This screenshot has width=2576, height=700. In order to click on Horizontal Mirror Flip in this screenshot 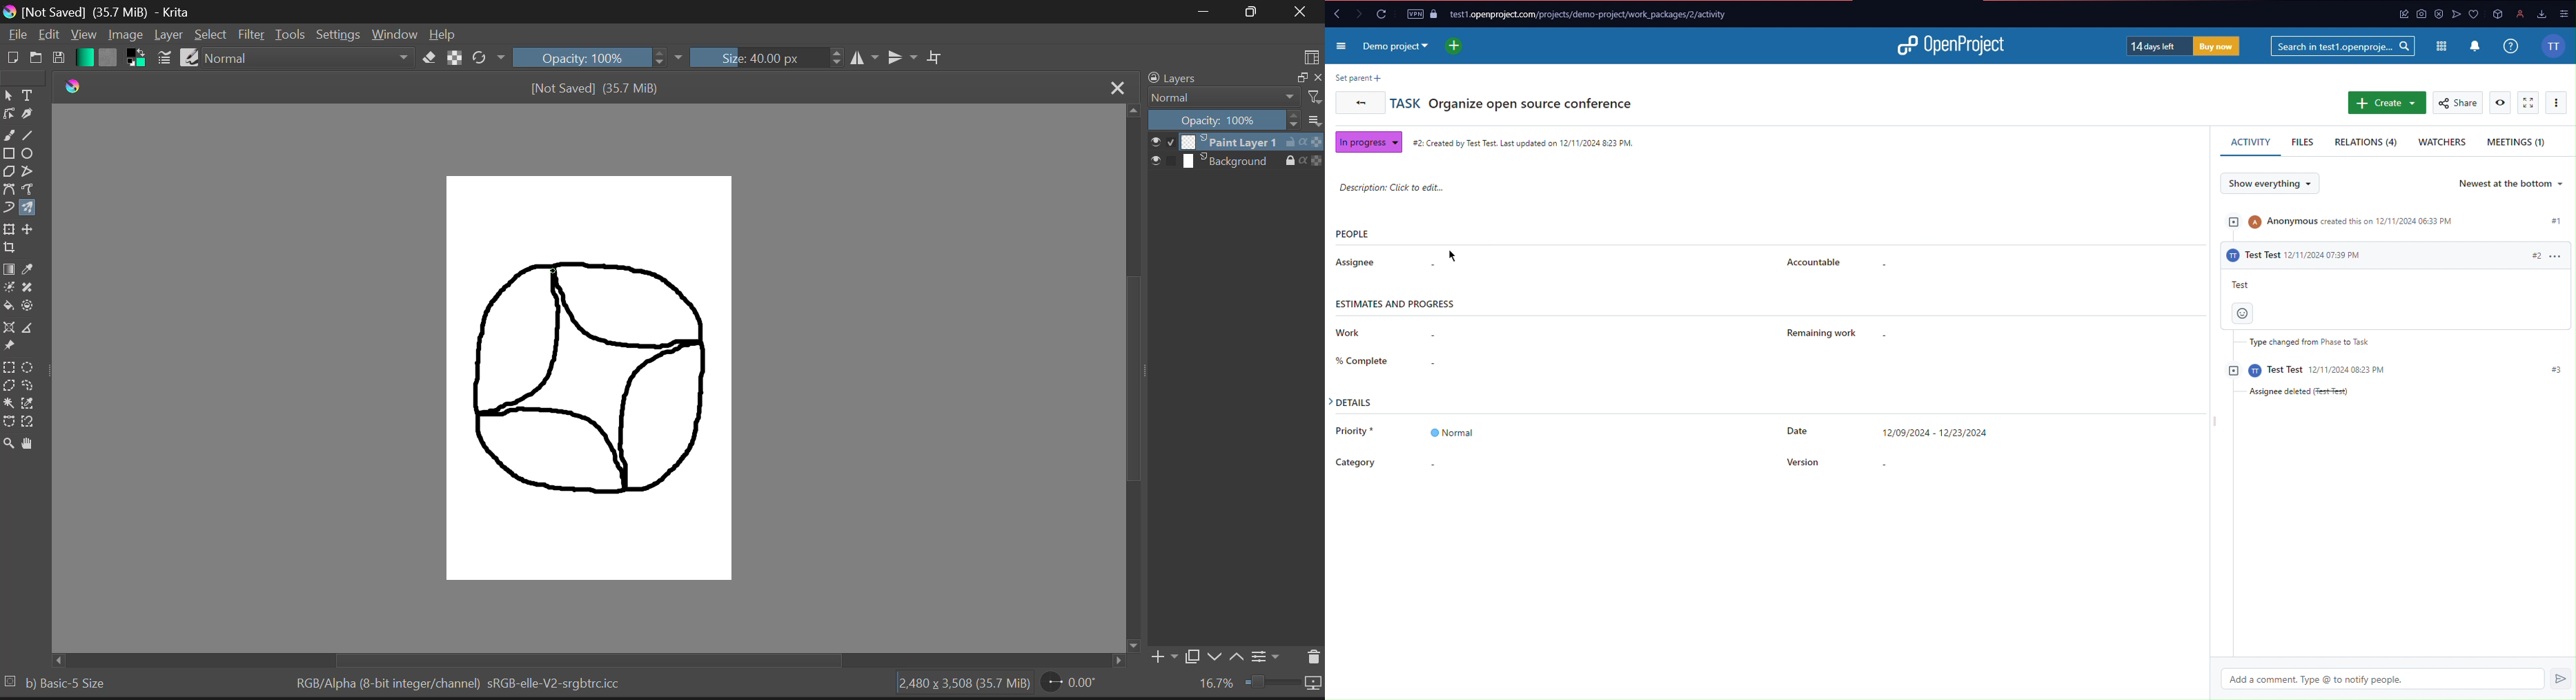, I will do `click(903, 57)`.